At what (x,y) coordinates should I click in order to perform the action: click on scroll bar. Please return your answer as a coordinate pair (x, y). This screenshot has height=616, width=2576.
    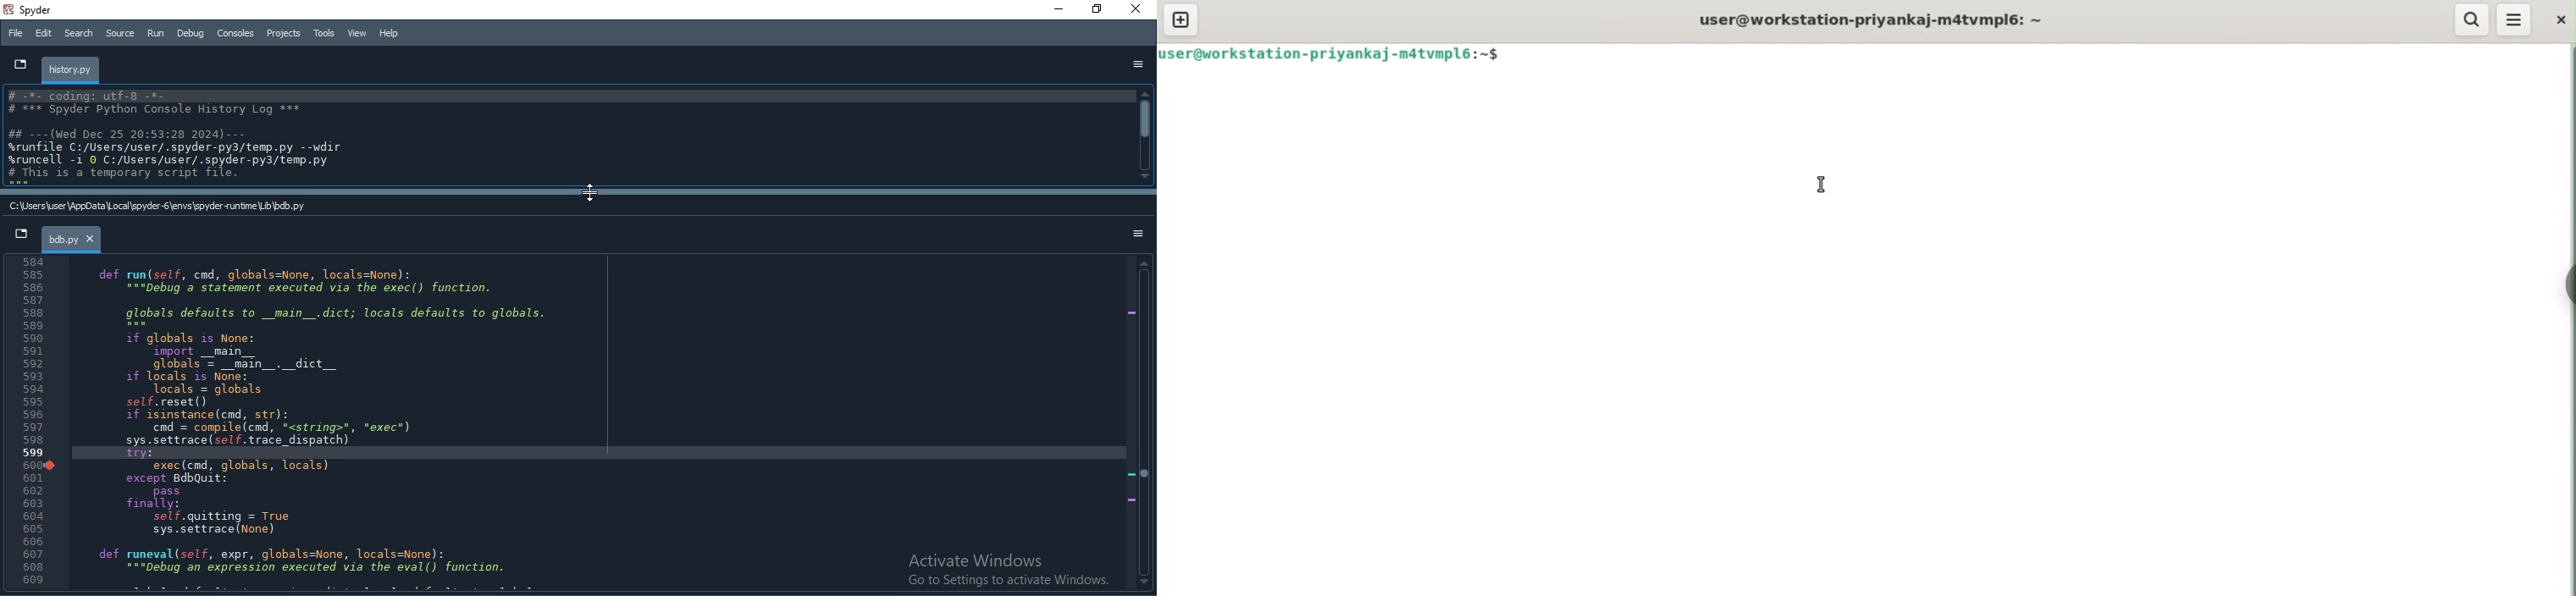
    Looking at the image, I should click on (578, 190).